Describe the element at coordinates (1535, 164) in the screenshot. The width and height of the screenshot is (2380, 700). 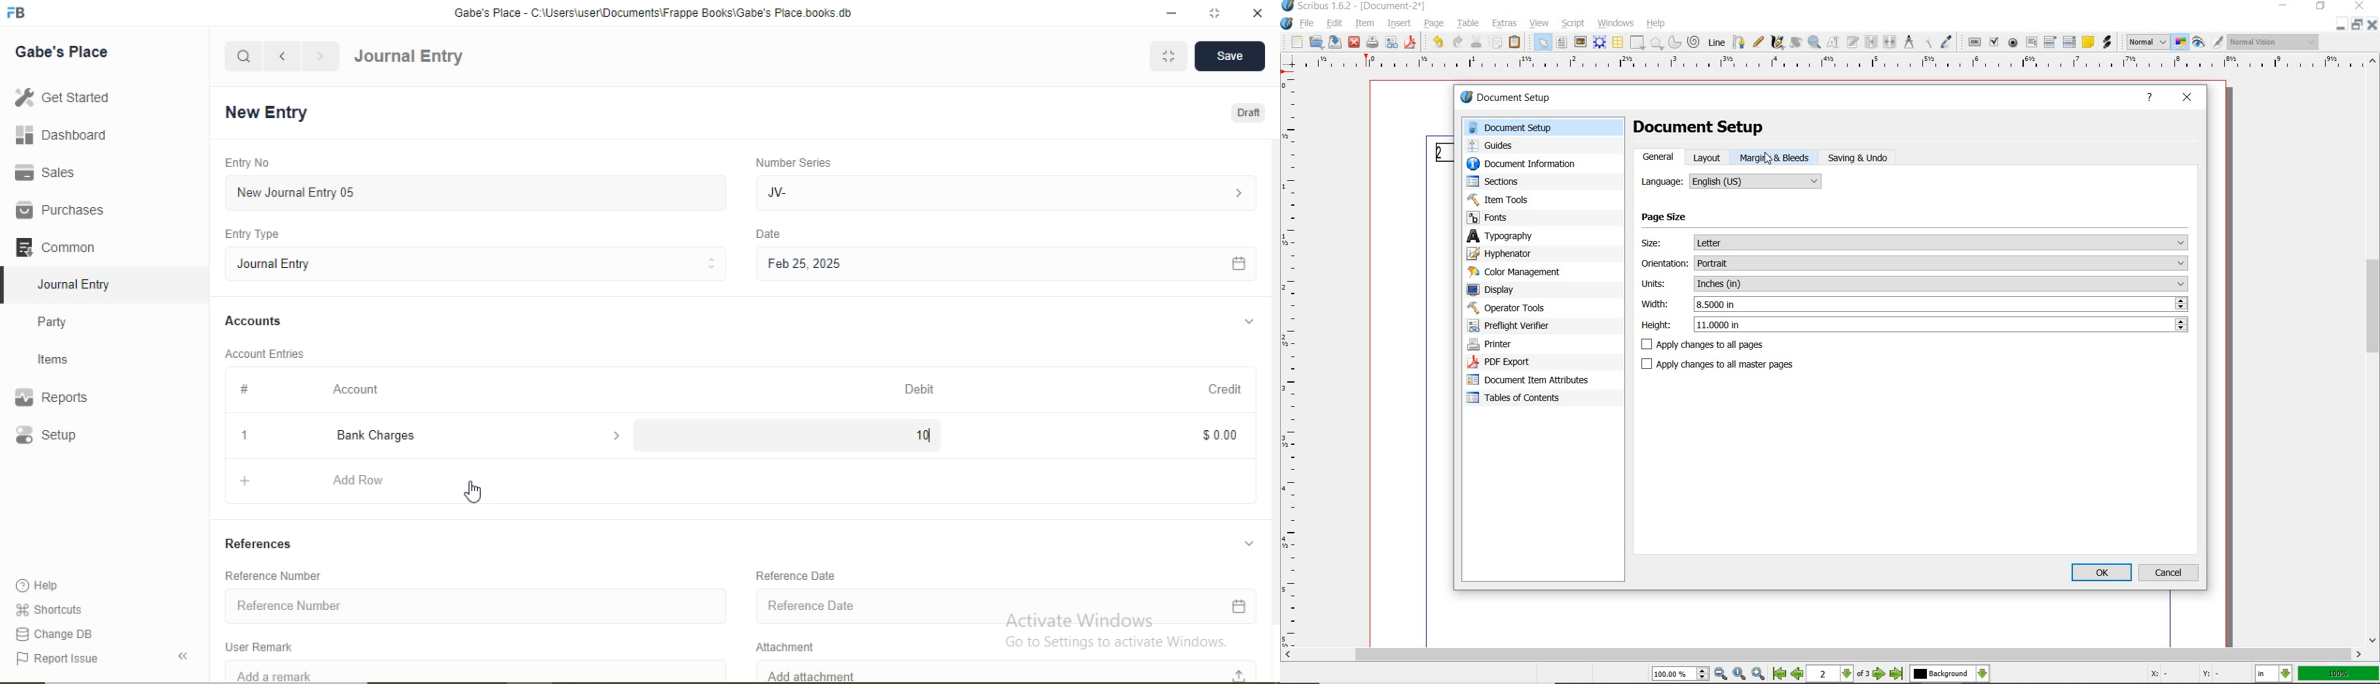
I see `document information` at that location.